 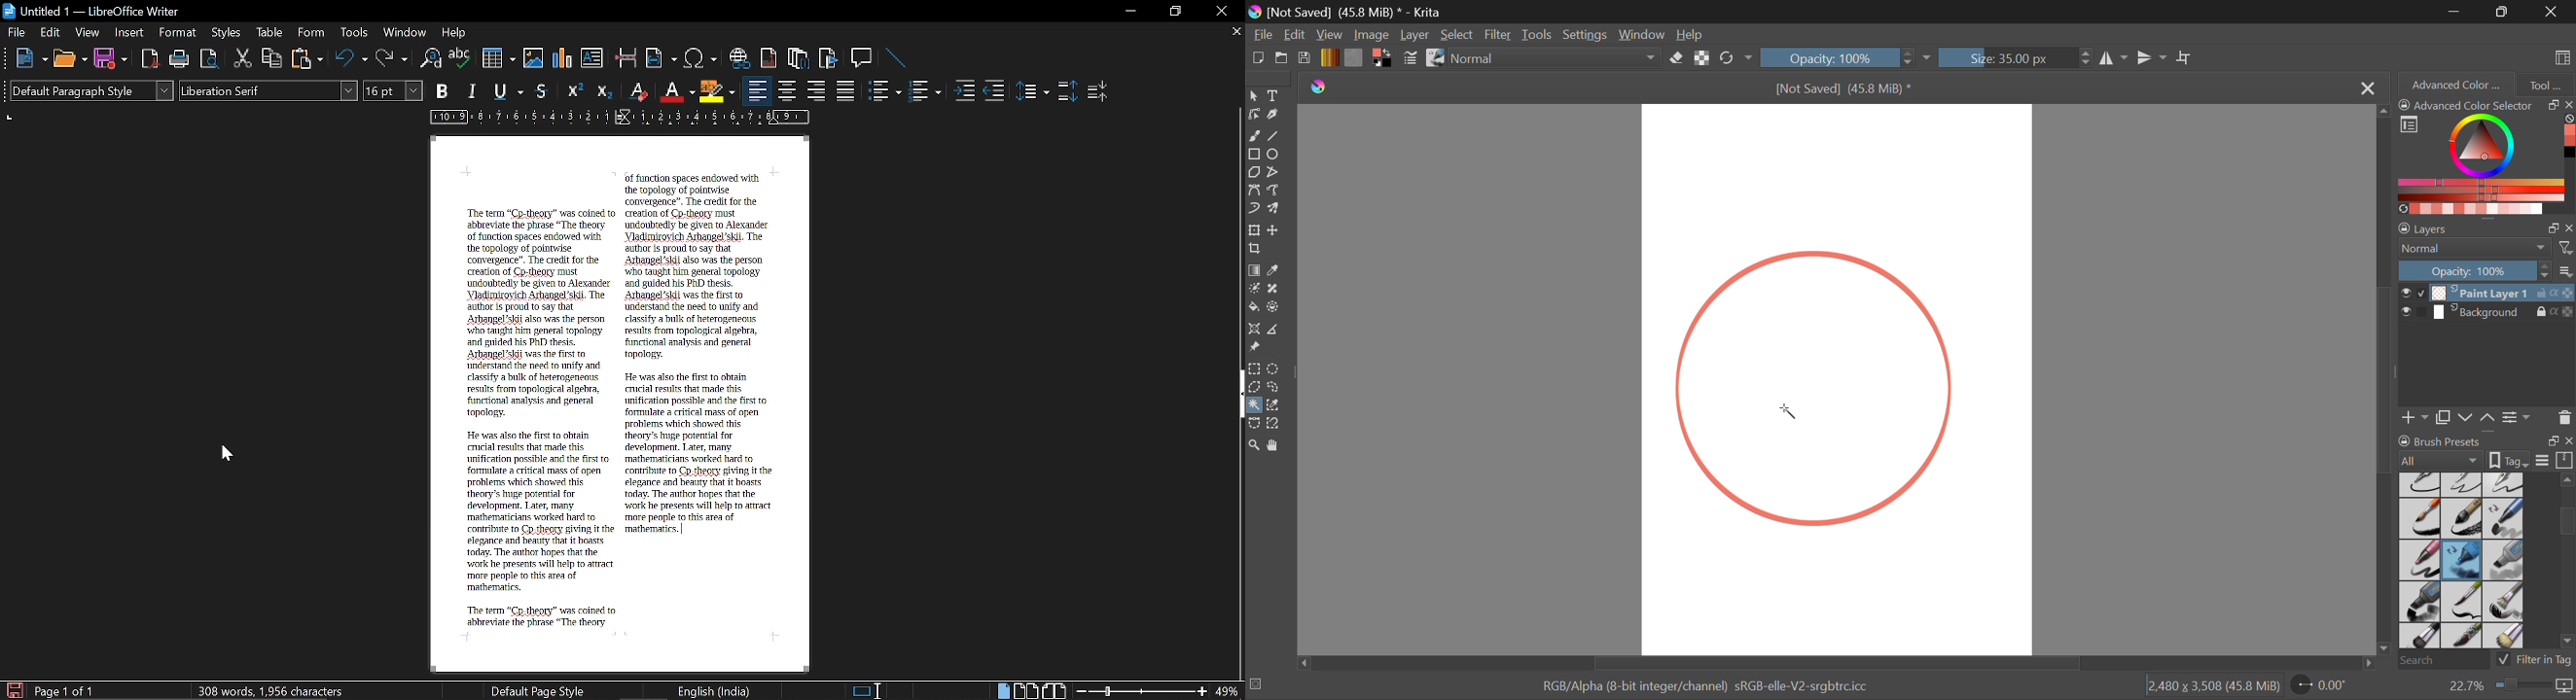 What do you see at coordinates (431, 60) in the screenshot?
I see `Find and replace` at bounding box center [431, 60].